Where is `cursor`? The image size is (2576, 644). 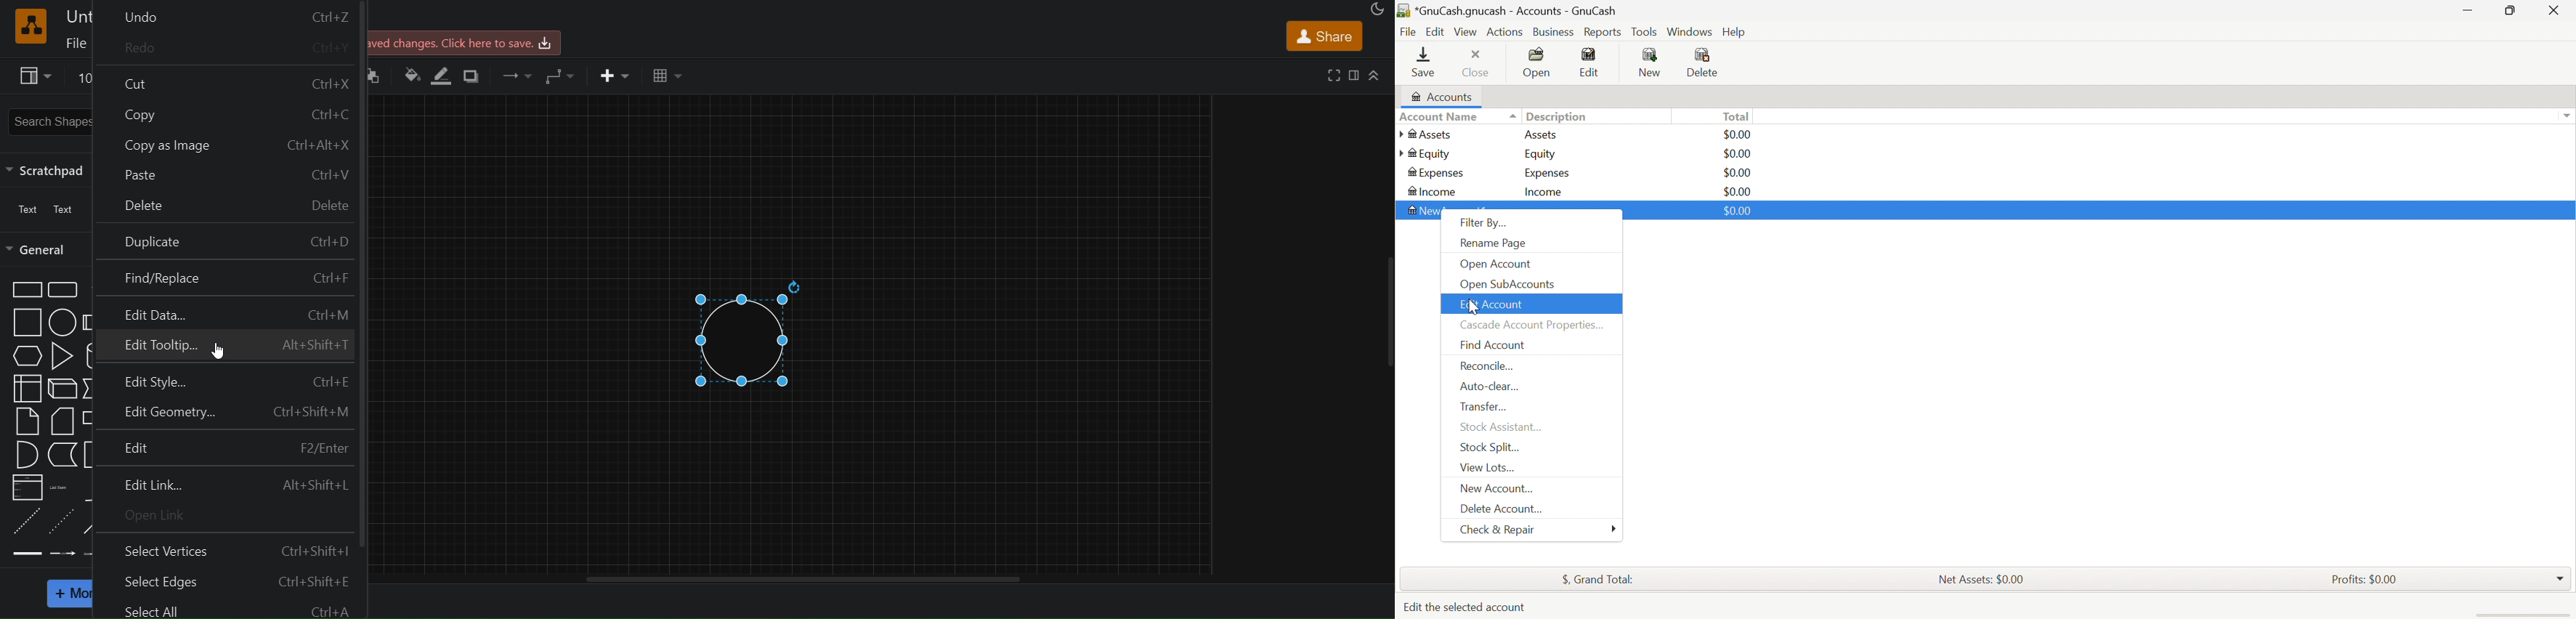
cursor is located at coordinates (1475, 306).